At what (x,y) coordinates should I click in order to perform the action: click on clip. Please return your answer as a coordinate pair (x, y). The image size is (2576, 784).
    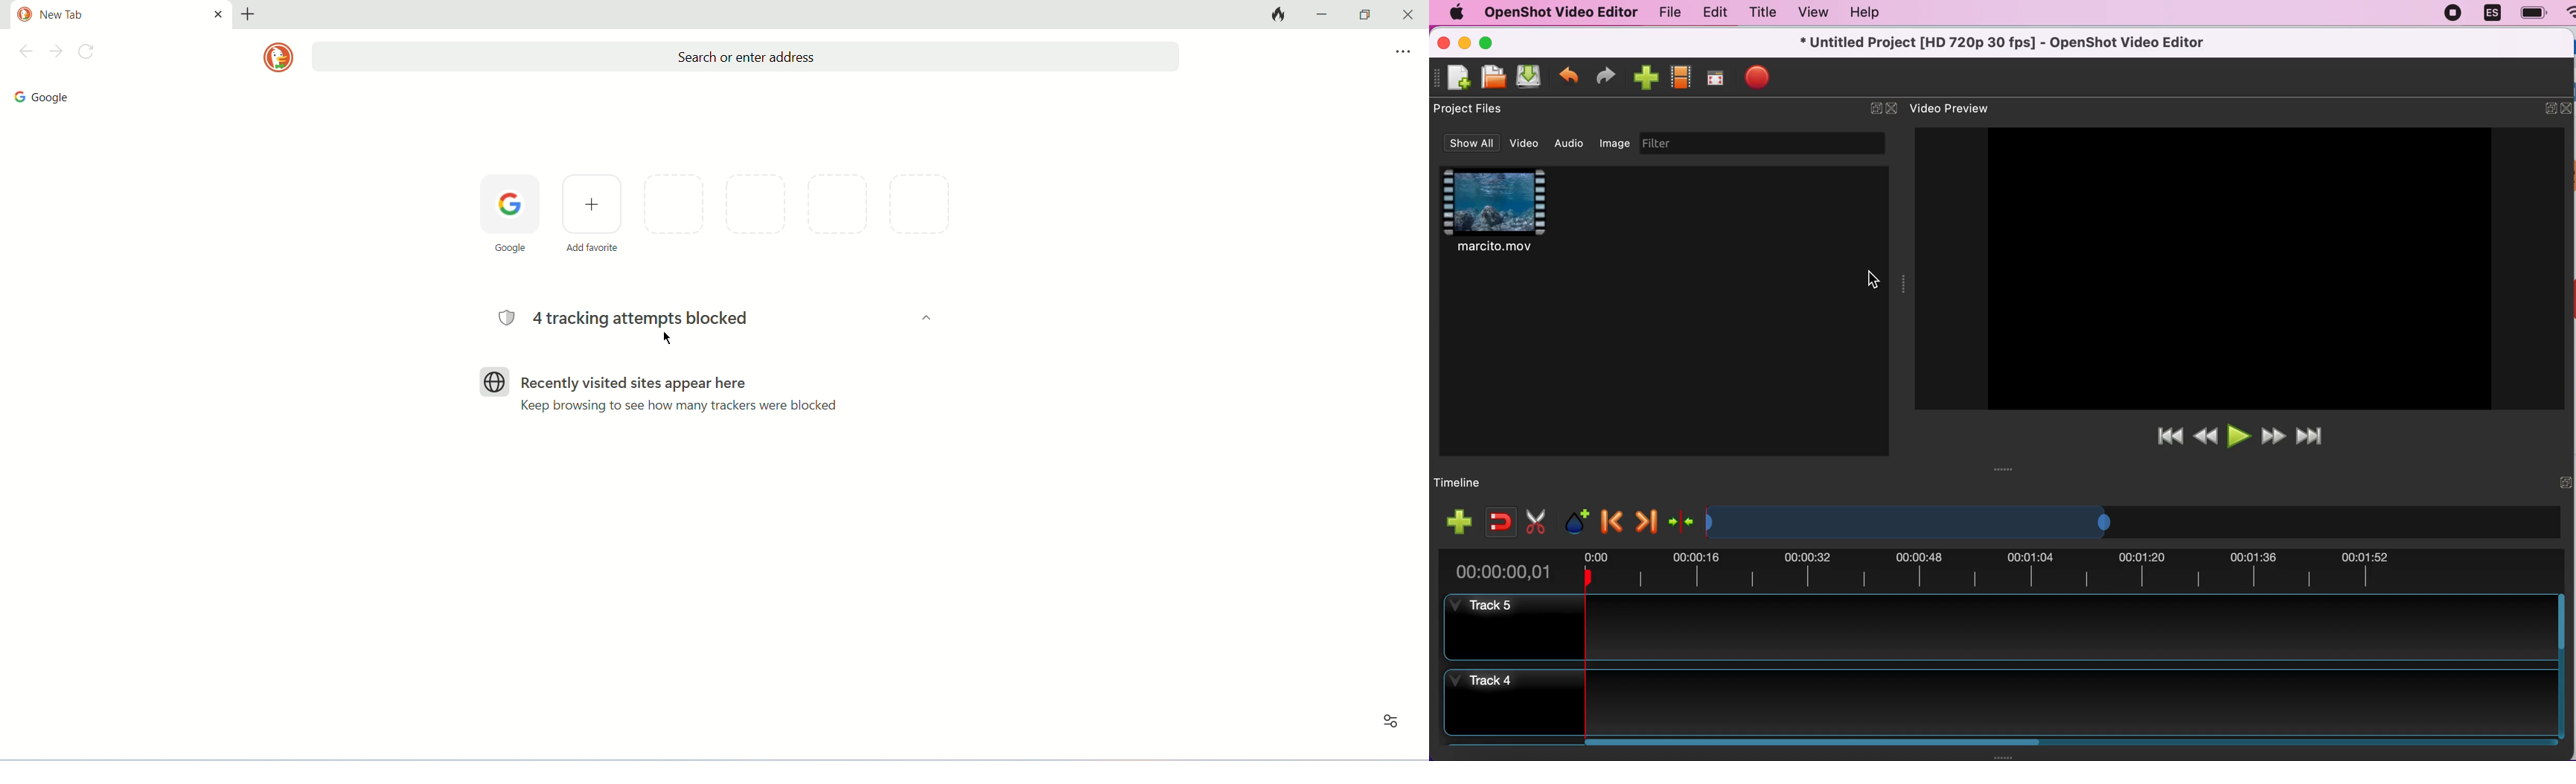
    Looking at the image, I should click on (1525, 221).